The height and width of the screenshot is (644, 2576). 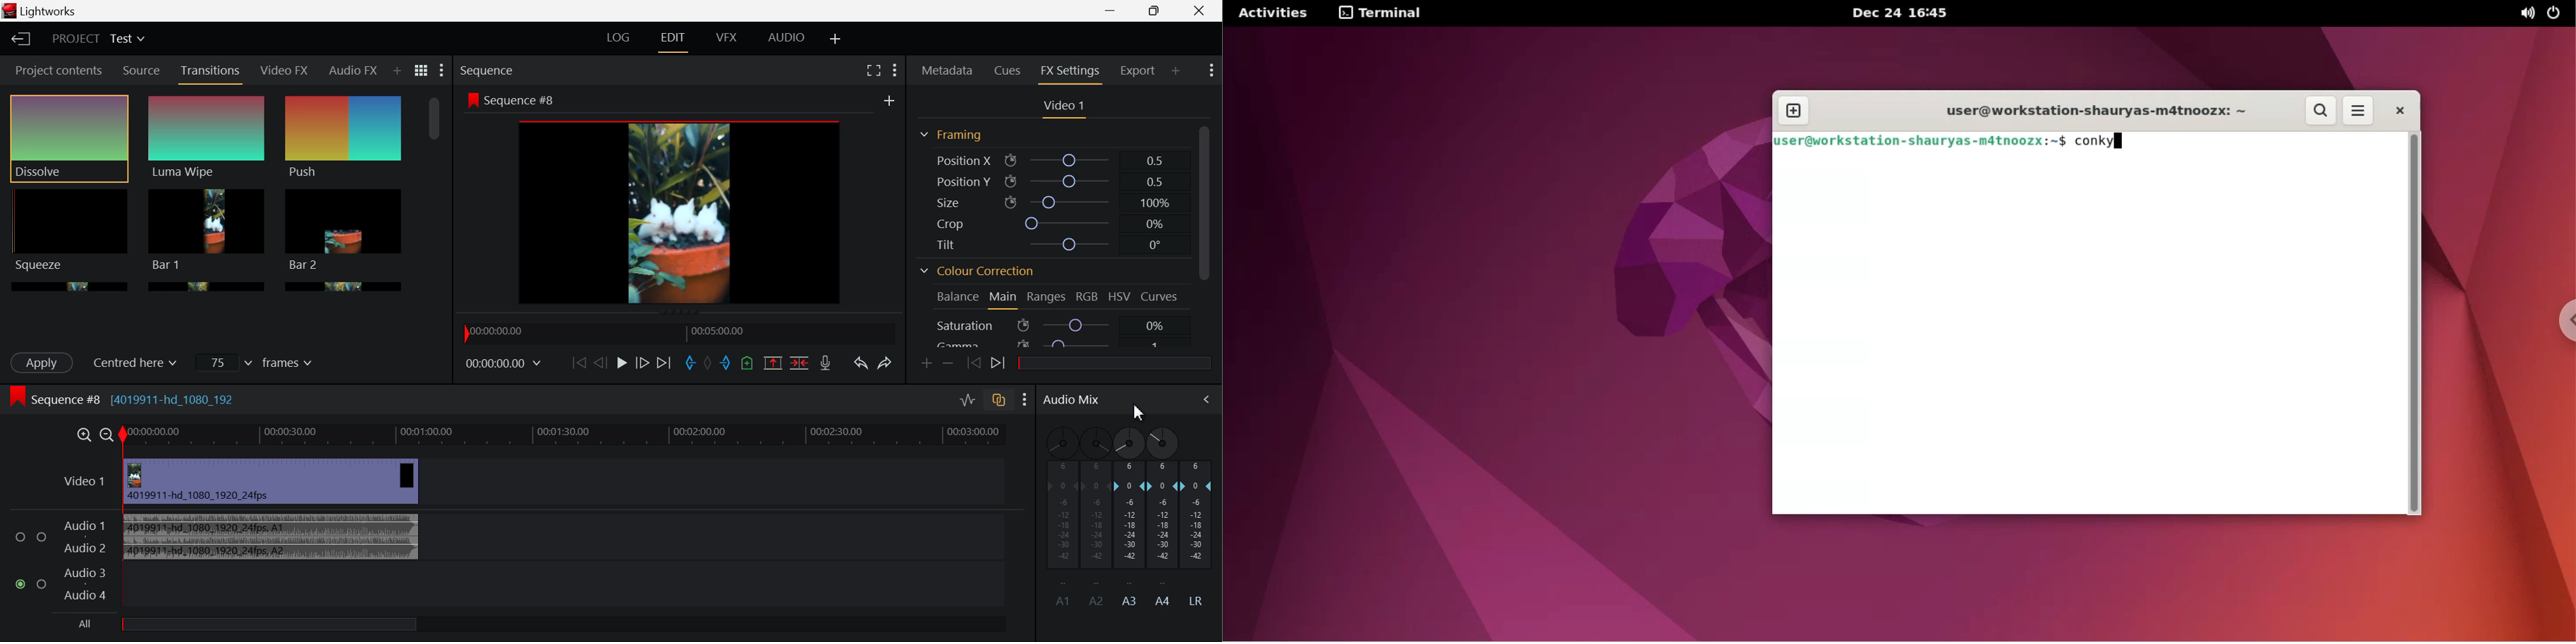 I want to click on Bar 1, so click(x=207, y=230).